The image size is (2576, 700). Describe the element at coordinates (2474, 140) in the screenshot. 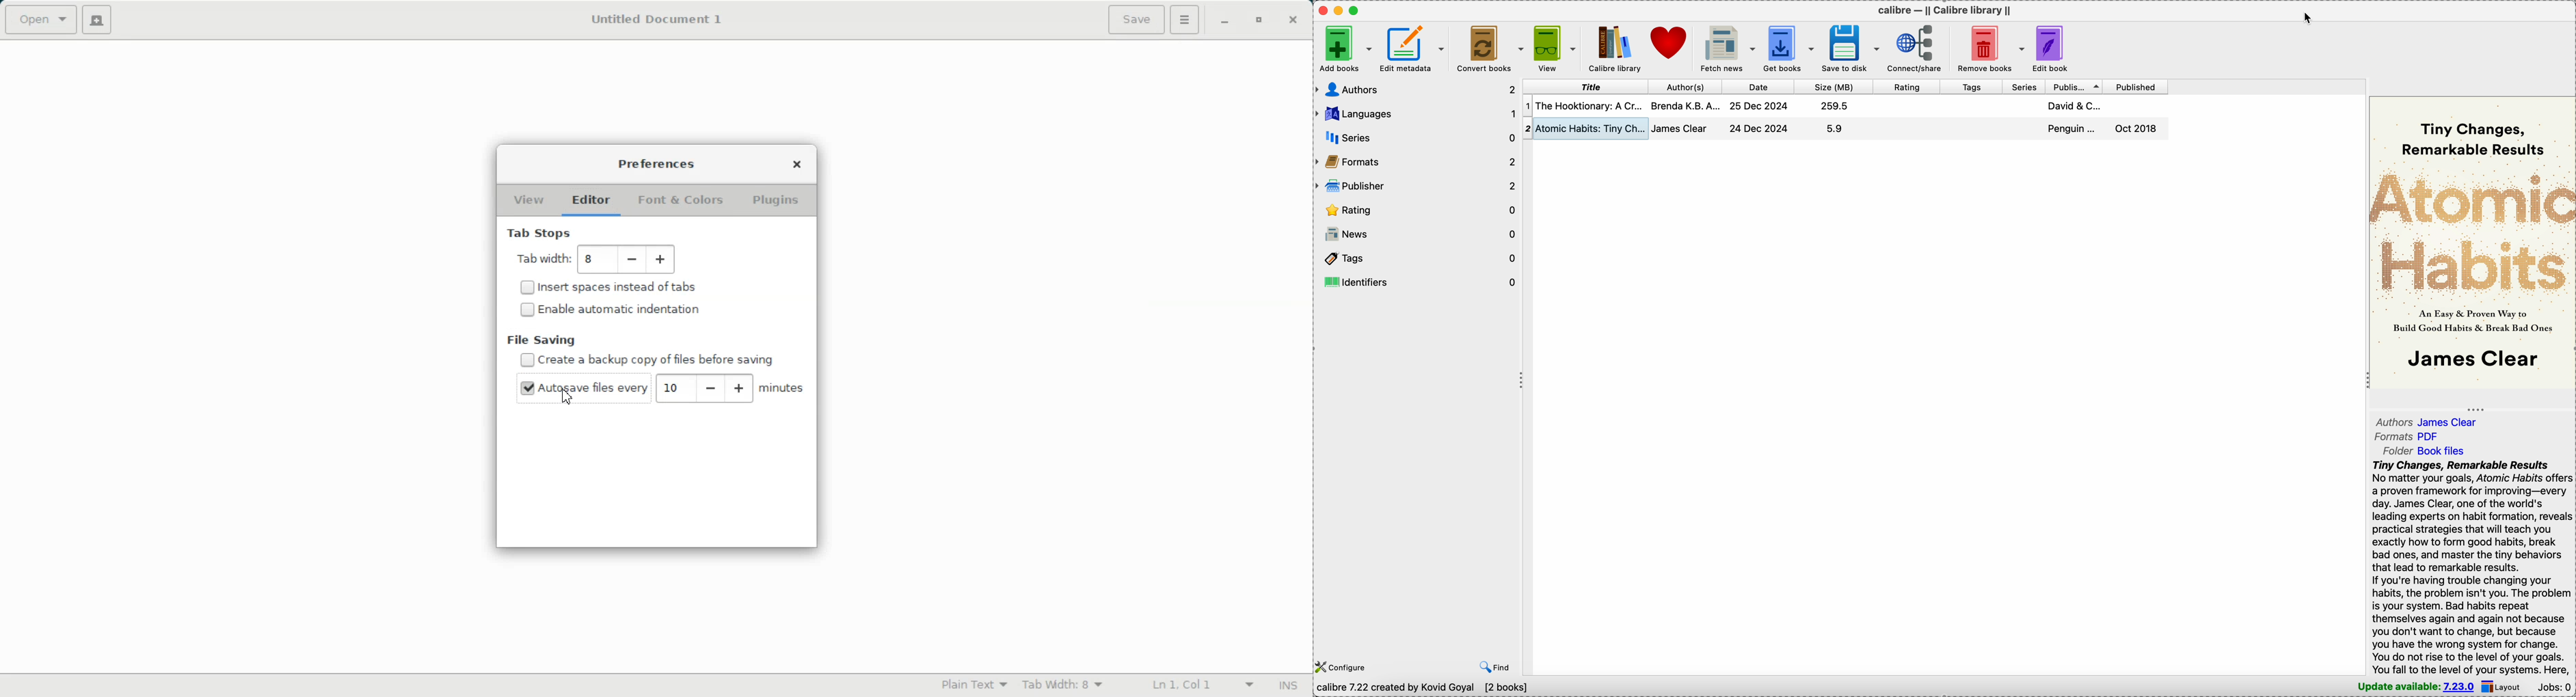

I see `tiny changes, remarkable results` at that location.